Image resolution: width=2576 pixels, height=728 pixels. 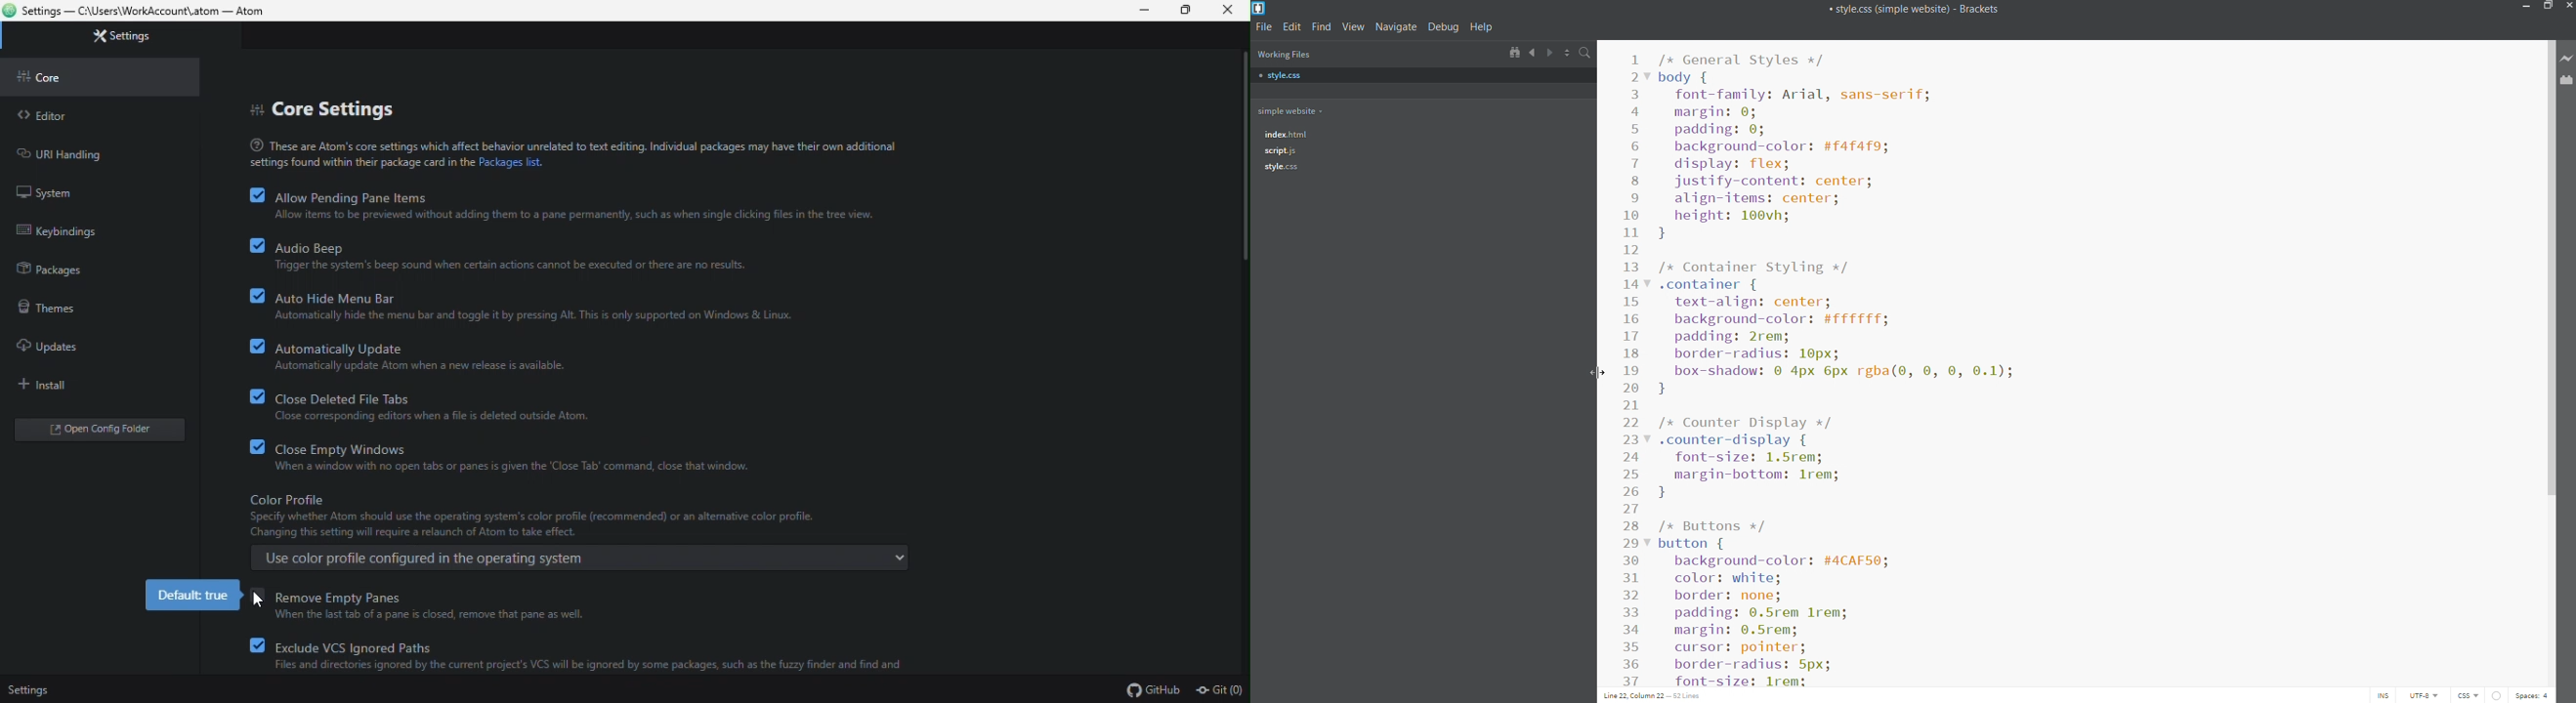 What do you see at coordinates (2471, 696) in the screenshot?
I see `file type` at bounding box center [2471, 696].